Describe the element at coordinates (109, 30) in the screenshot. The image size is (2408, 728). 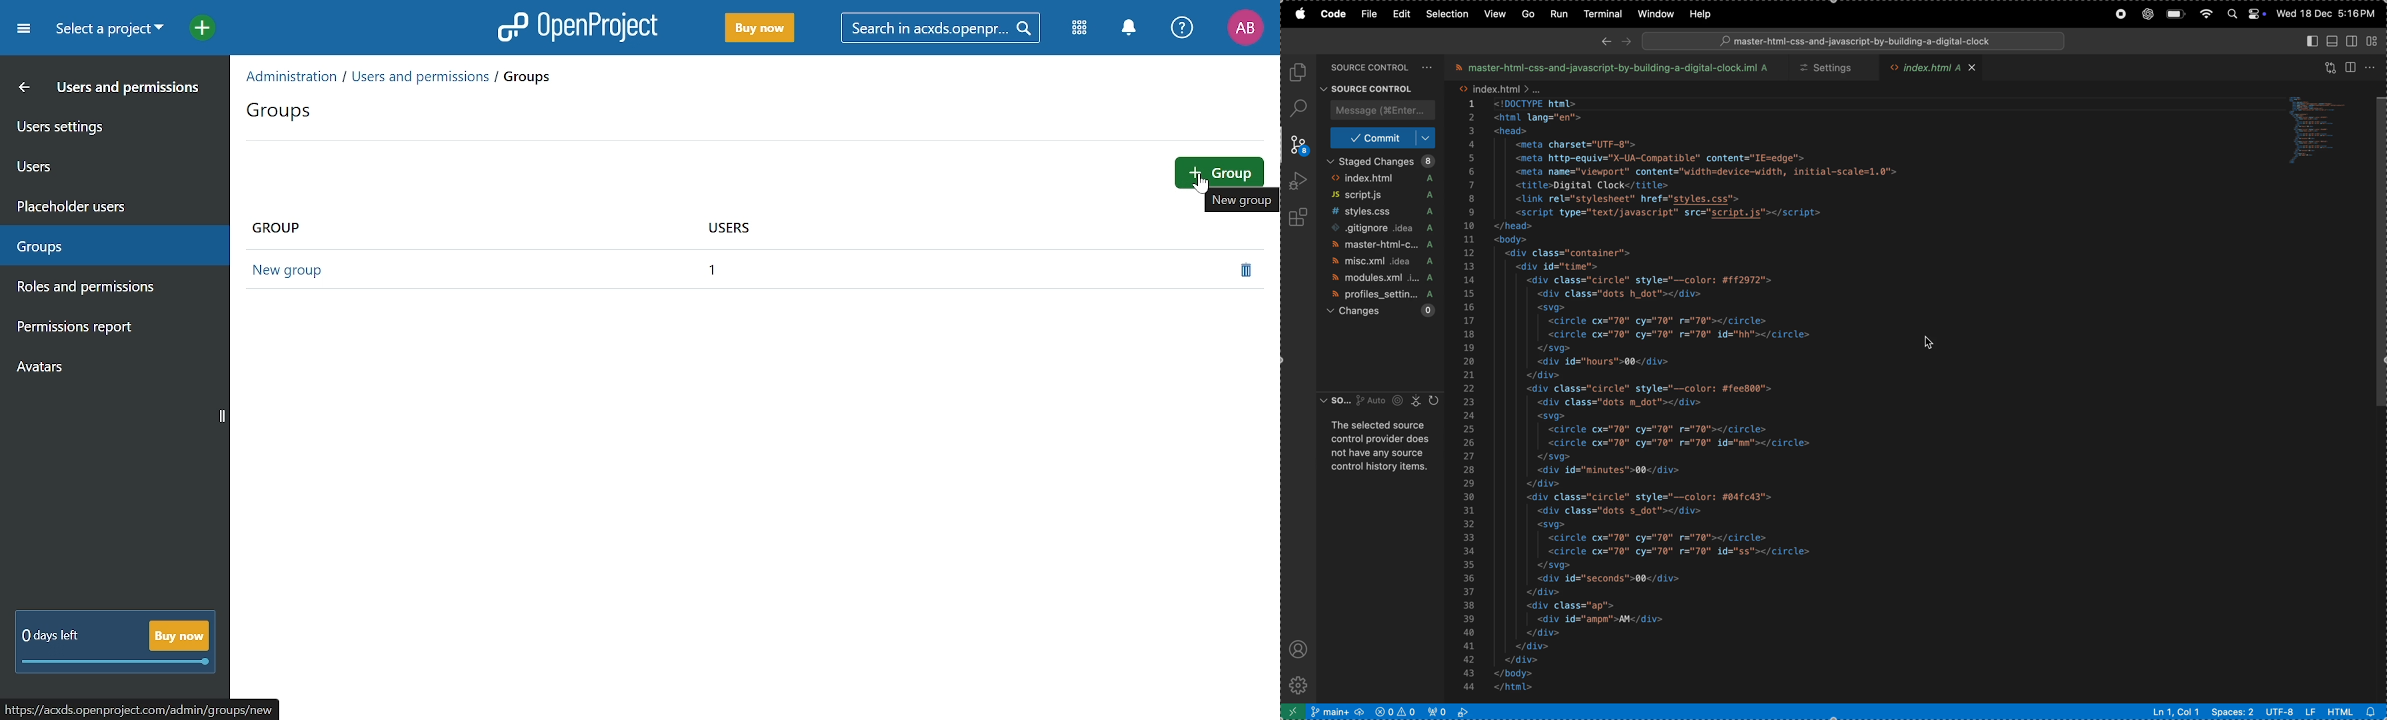
I see `Current project` at that location.